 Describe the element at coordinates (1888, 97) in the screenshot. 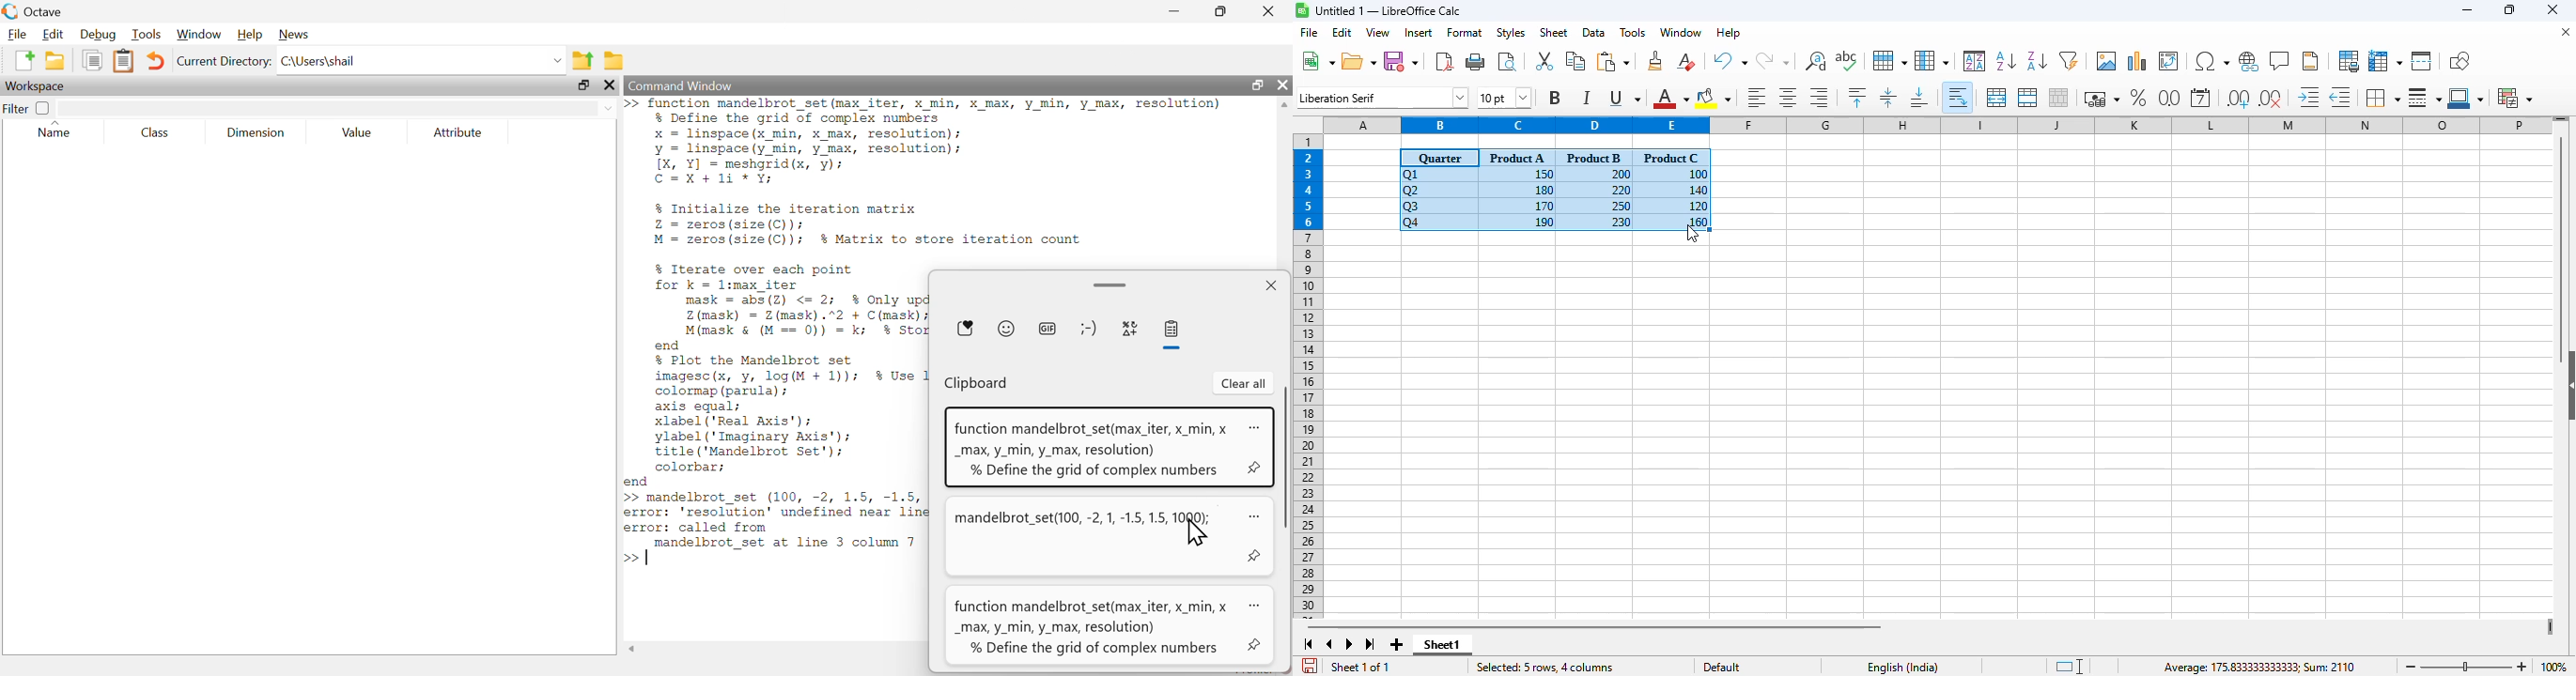

I see `center vertically` at that location.